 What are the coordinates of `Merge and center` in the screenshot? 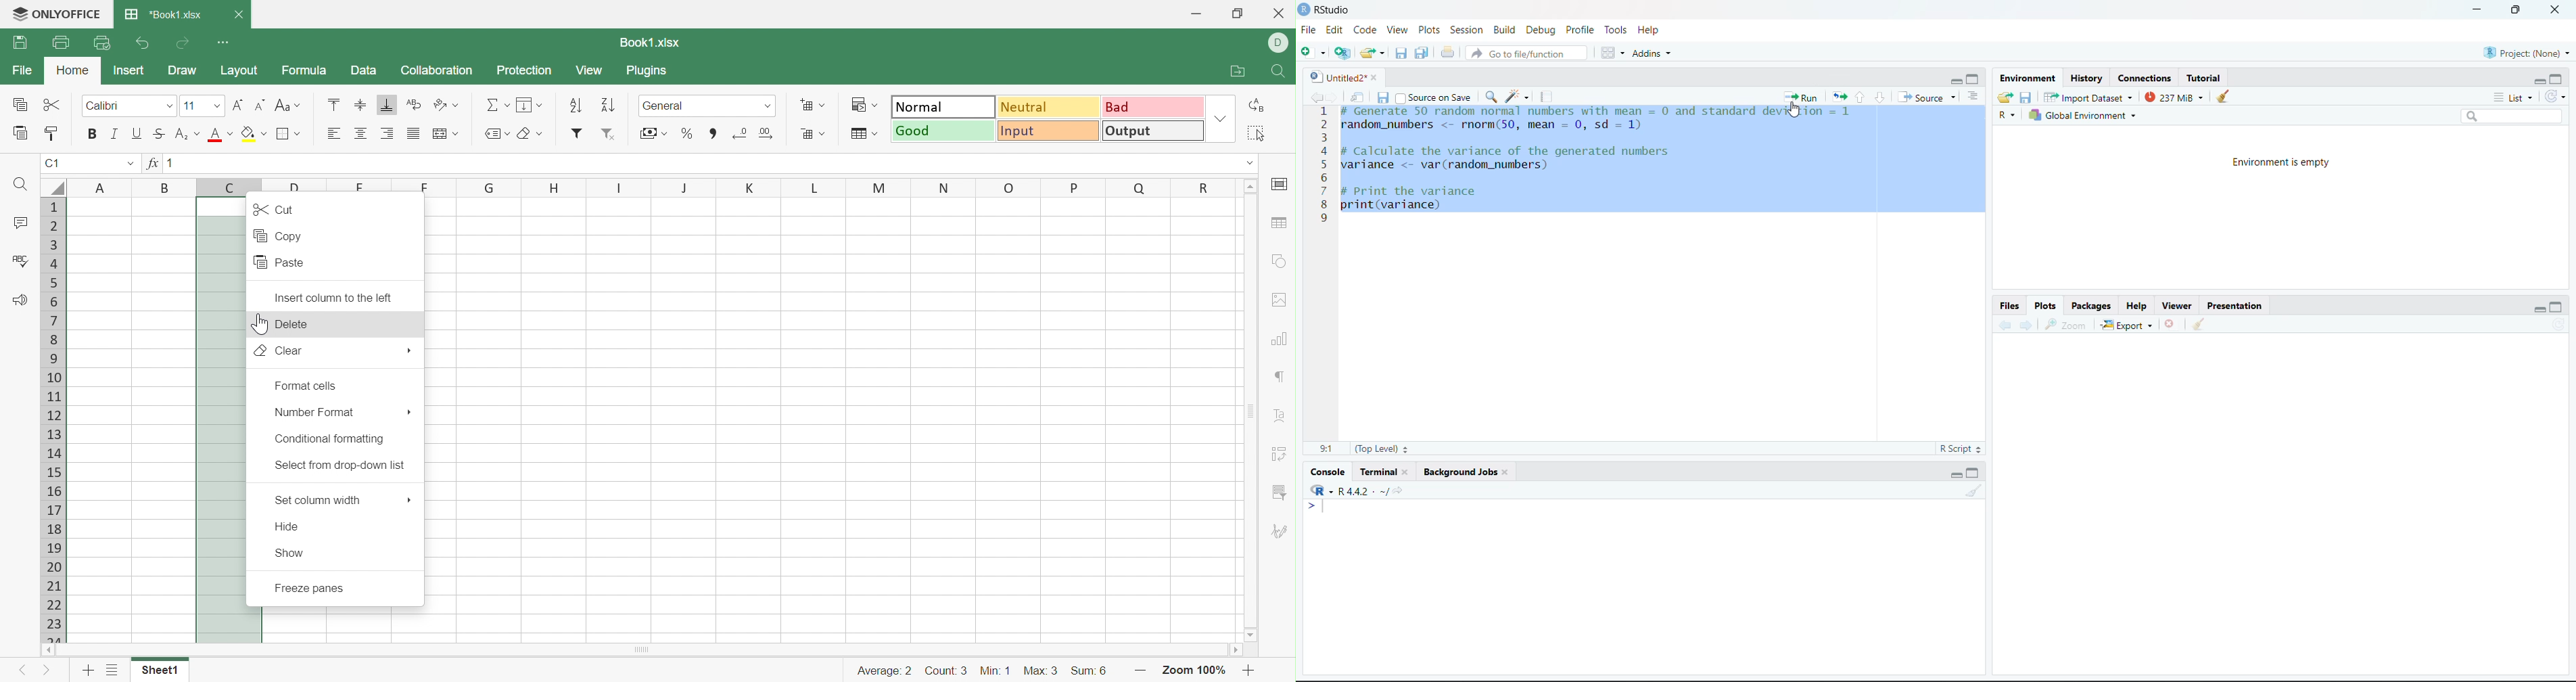 It's located at (440, 135).